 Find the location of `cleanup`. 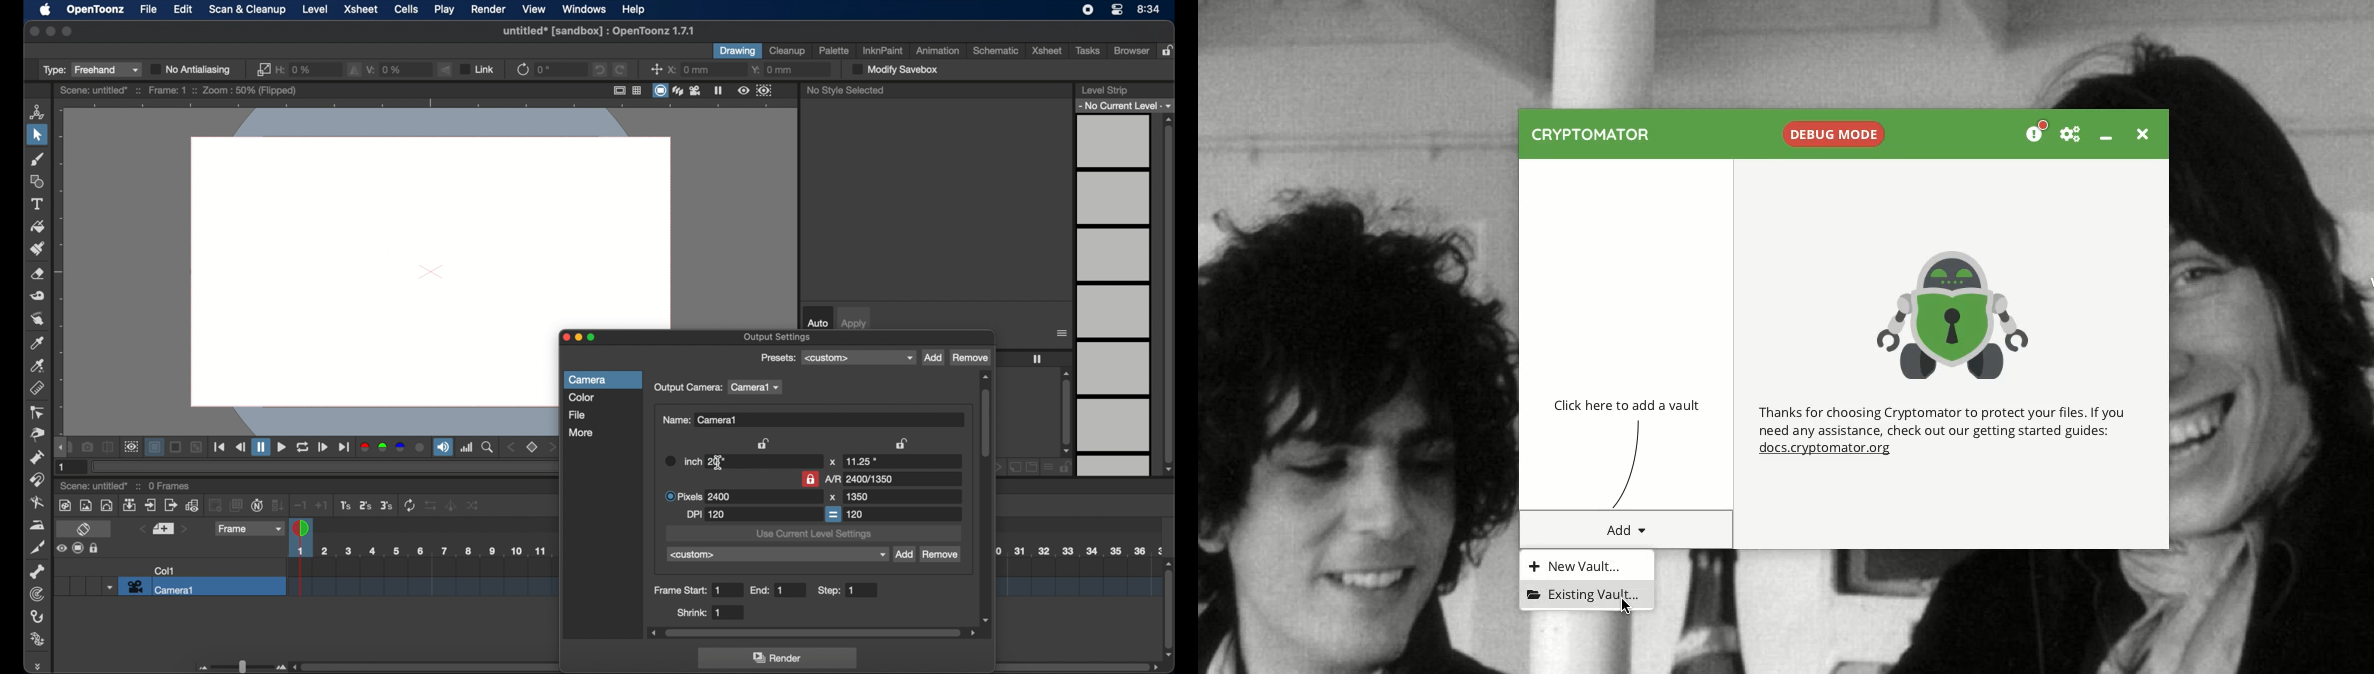

cleanup is located at coordinates (788, 50).